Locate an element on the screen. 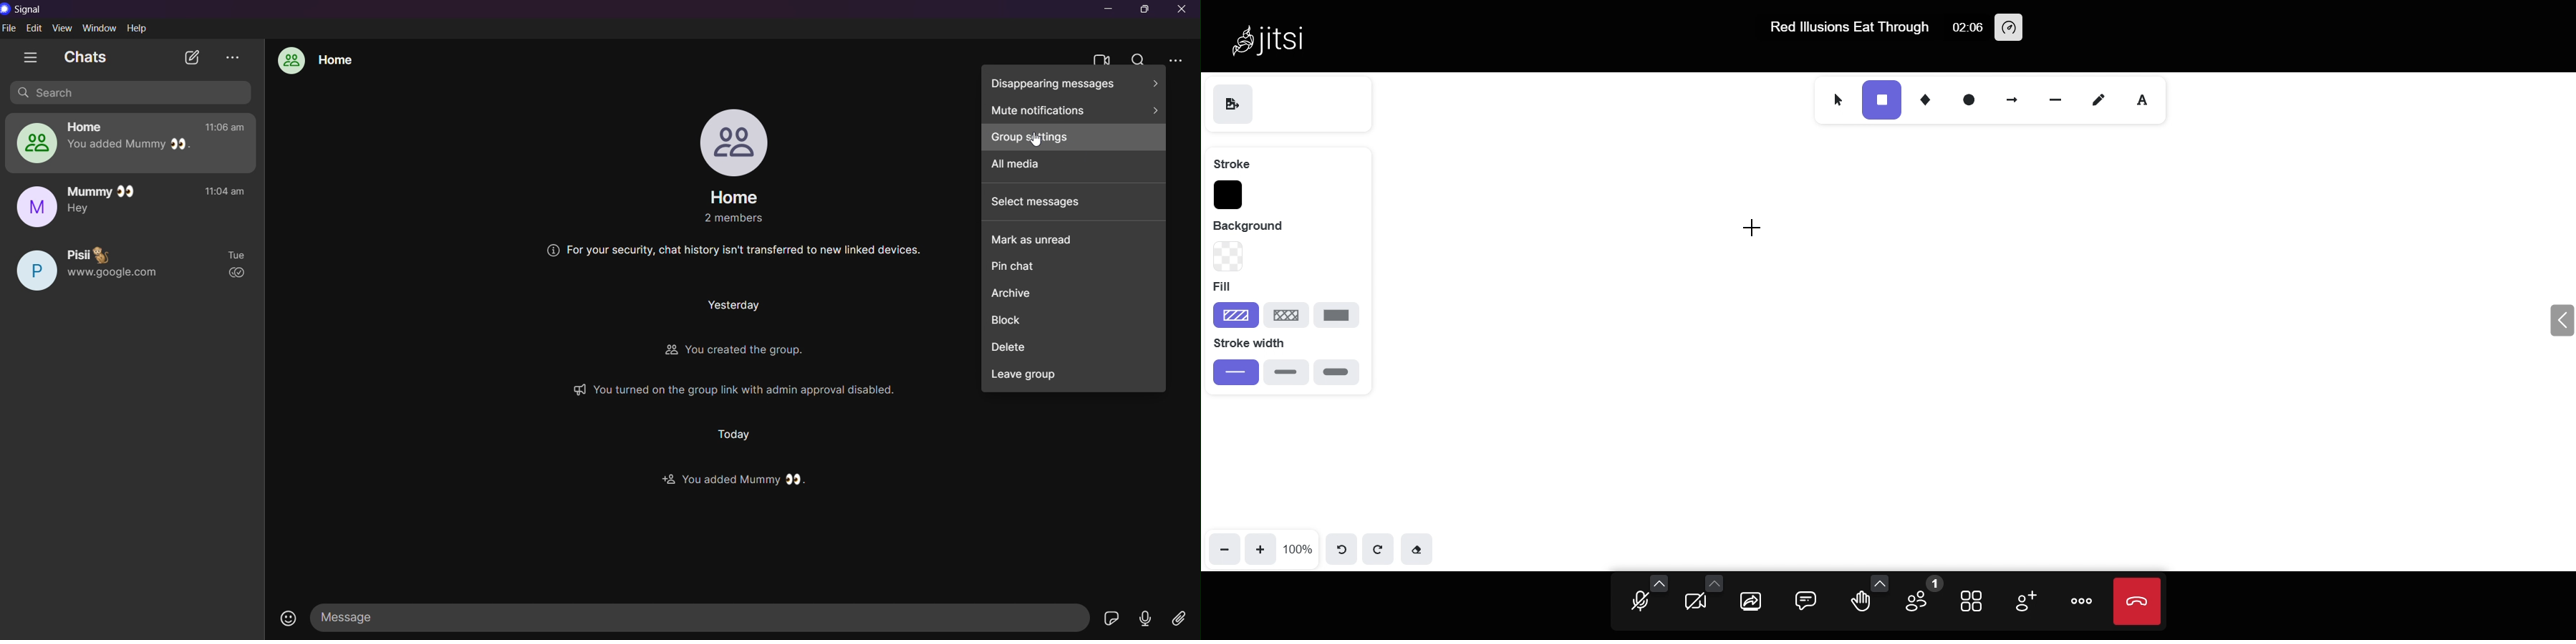 The image size is (2576, 644). background is located at coordinates (1260, 225).